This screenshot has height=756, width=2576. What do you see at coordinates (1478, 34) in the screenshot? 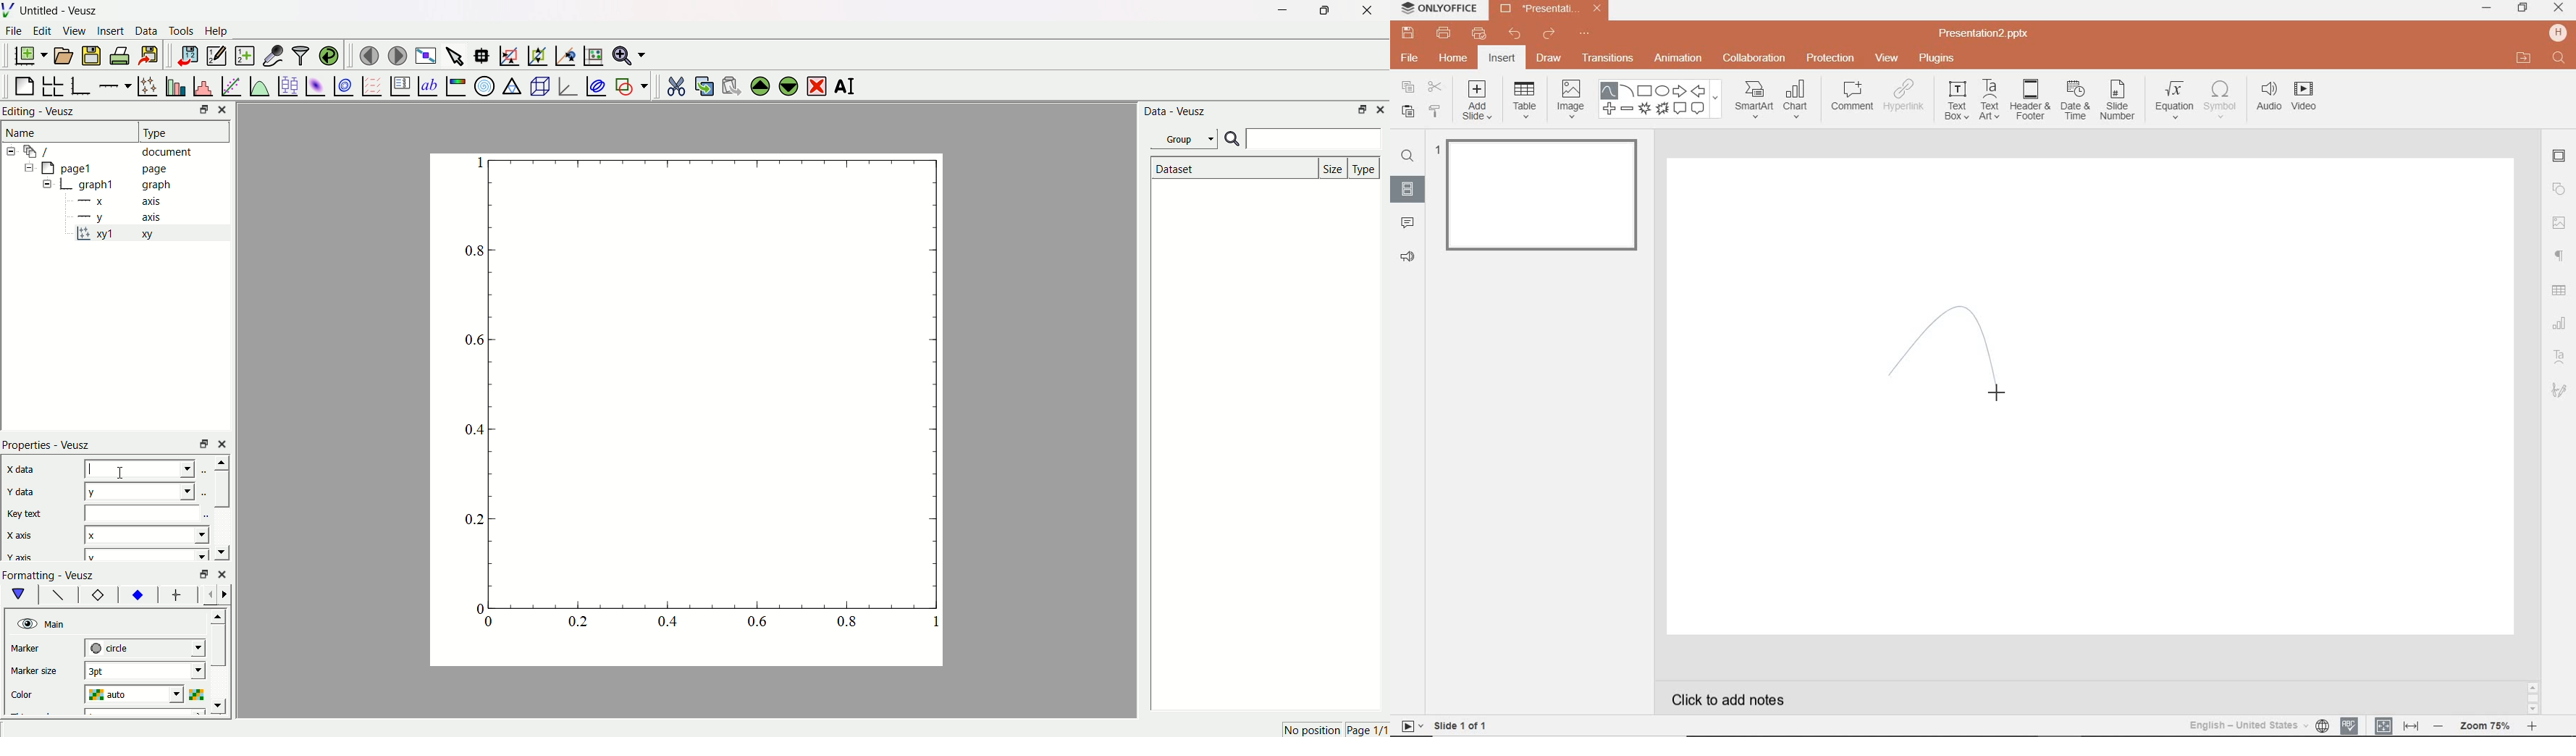
I see `QUICK PRINT` at bounding box center [1478, 34].